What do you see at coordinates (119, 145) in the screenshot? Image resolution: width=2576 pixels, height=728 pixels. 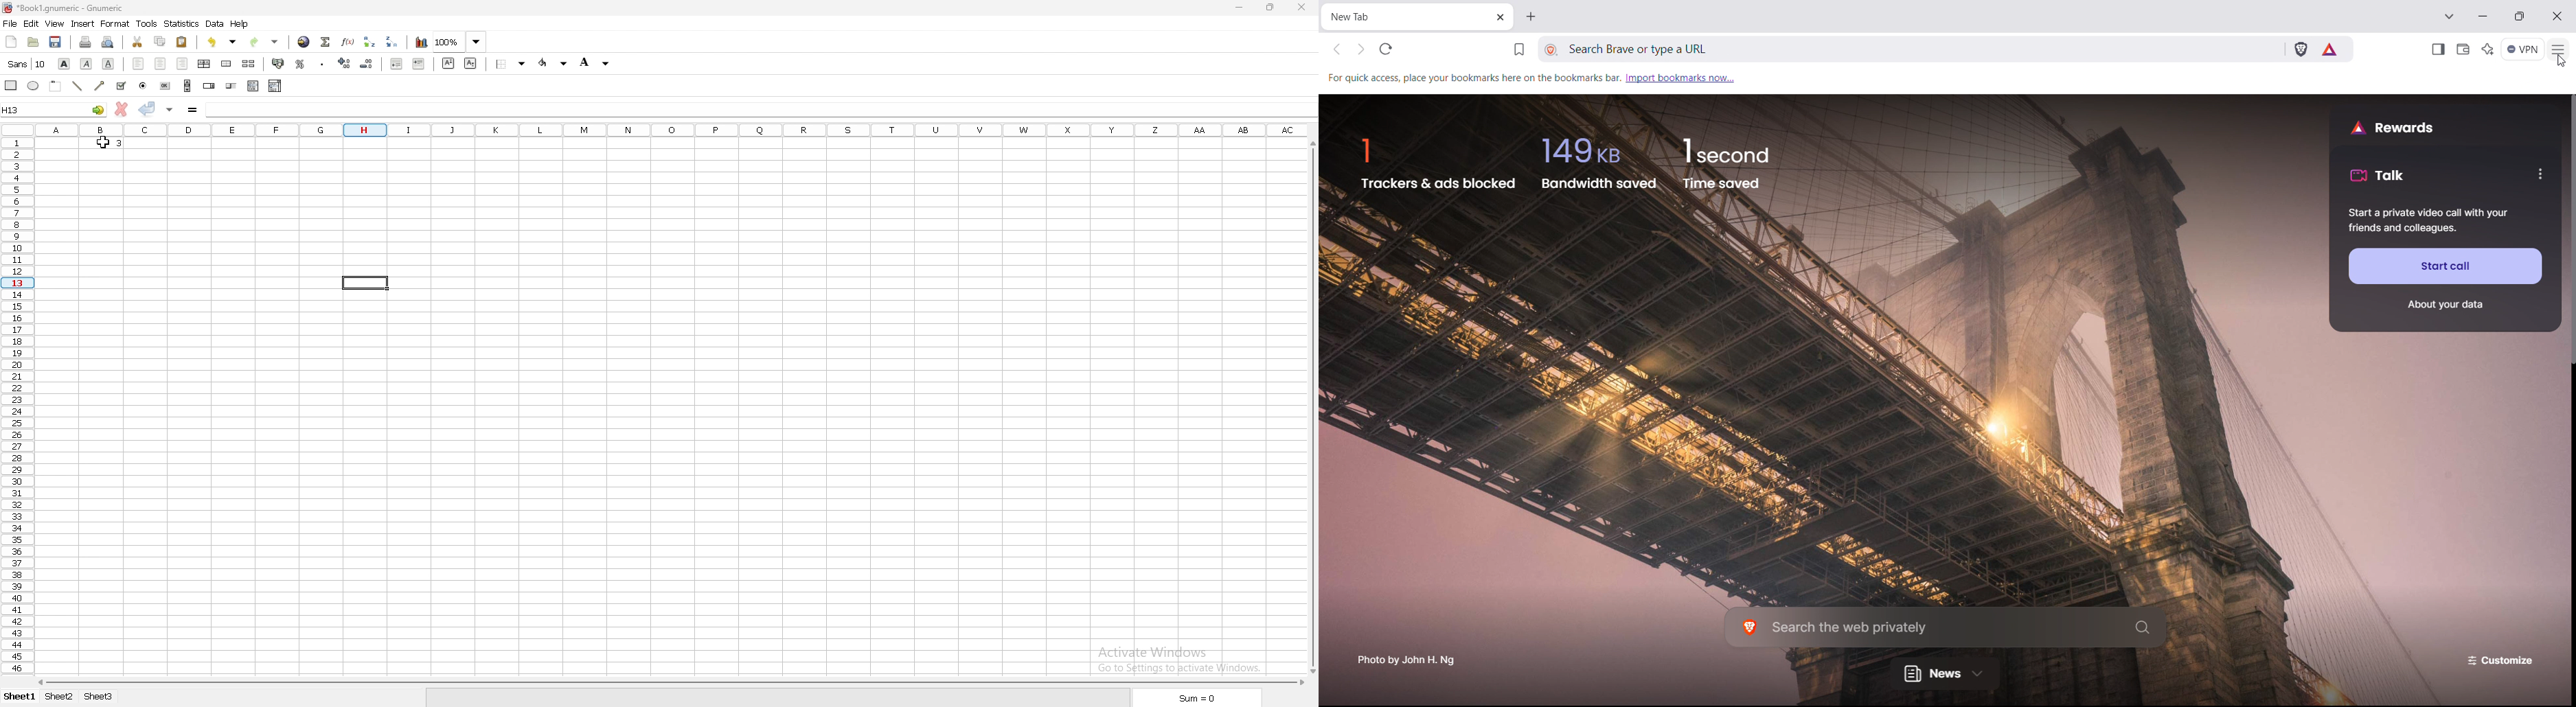 I see `3` at bounding box center [119, 145].